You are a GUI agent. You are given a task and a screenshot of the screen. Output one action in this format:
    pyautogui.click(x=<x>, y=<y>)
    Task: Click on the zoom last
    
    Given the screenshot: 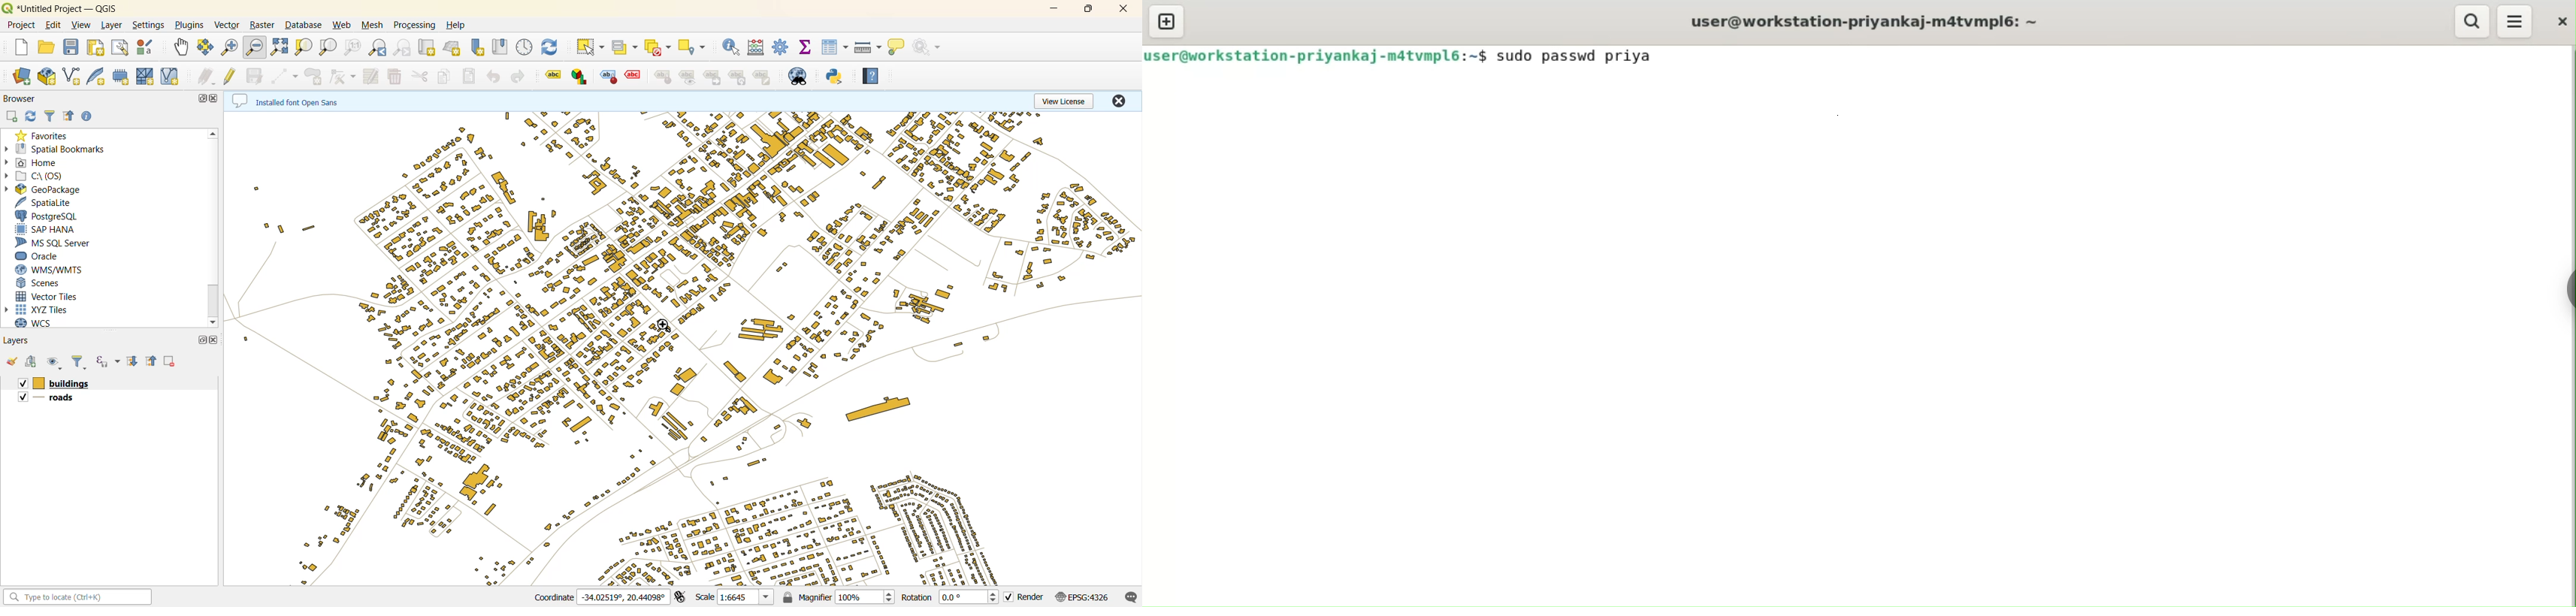 What is the action you would take?
    pyautogui.click(x=382, y=48)
    